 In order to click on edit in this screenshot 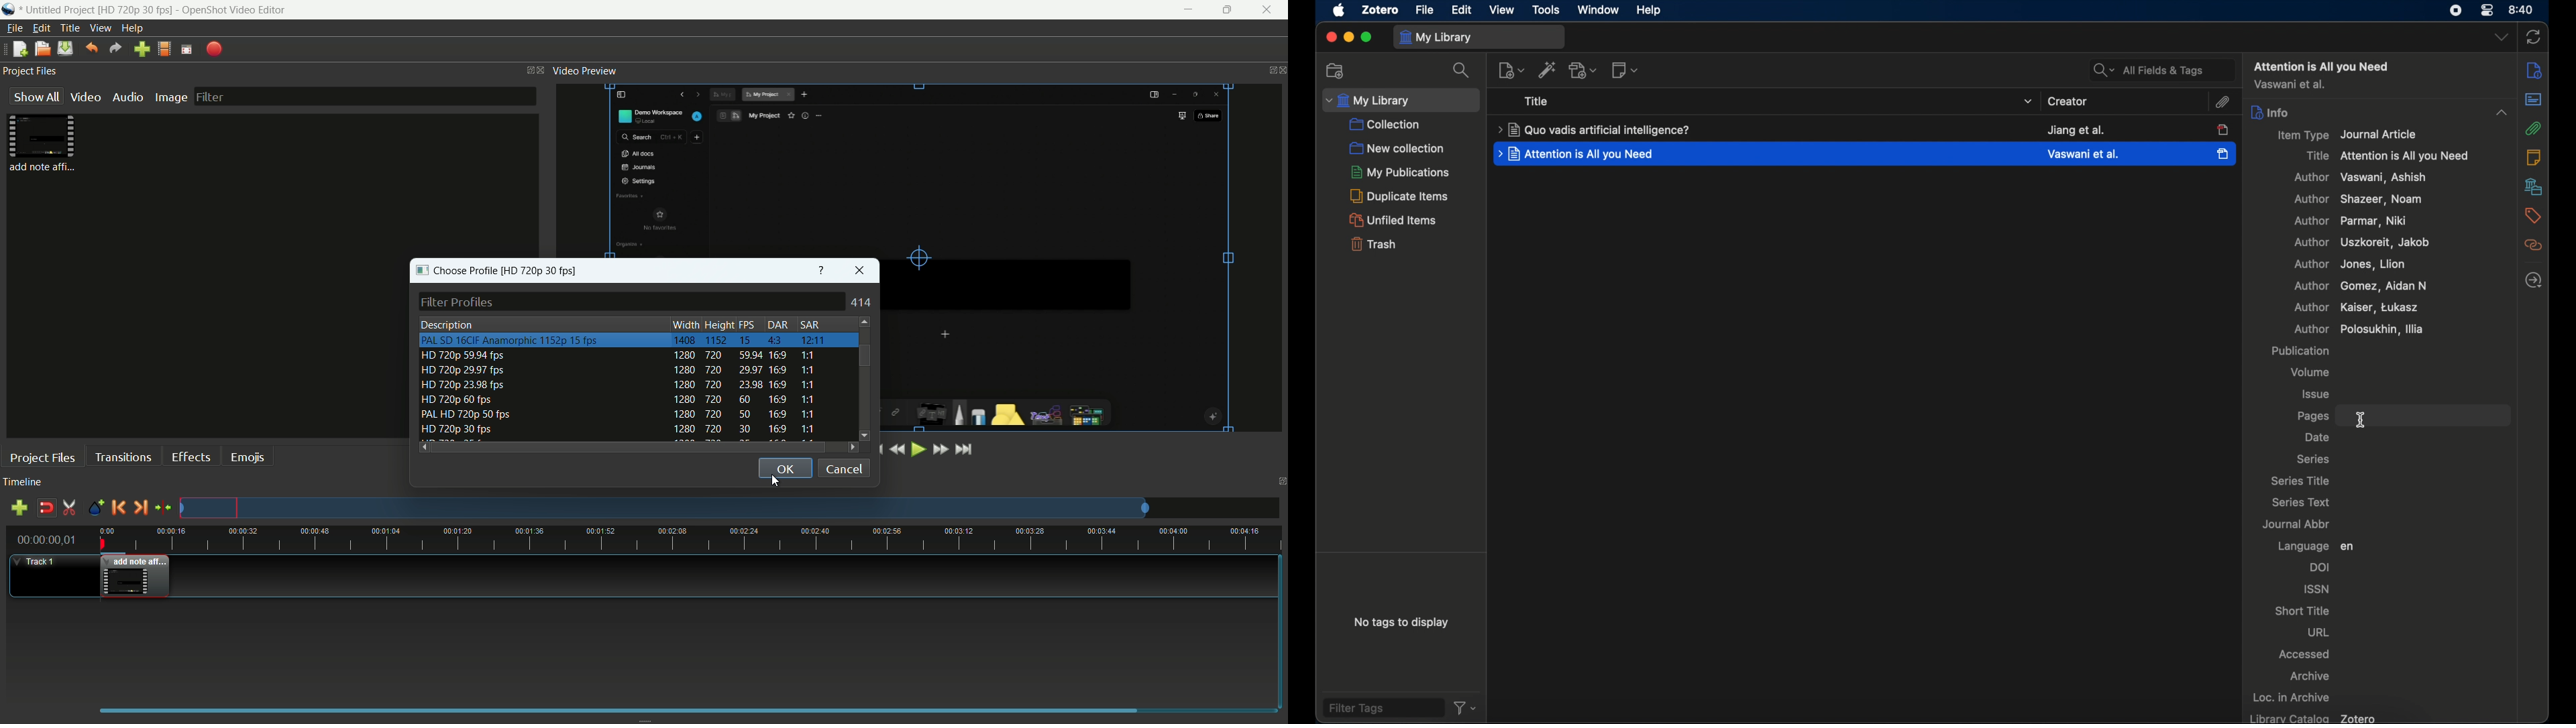, I will do `click(1462, 11)`.